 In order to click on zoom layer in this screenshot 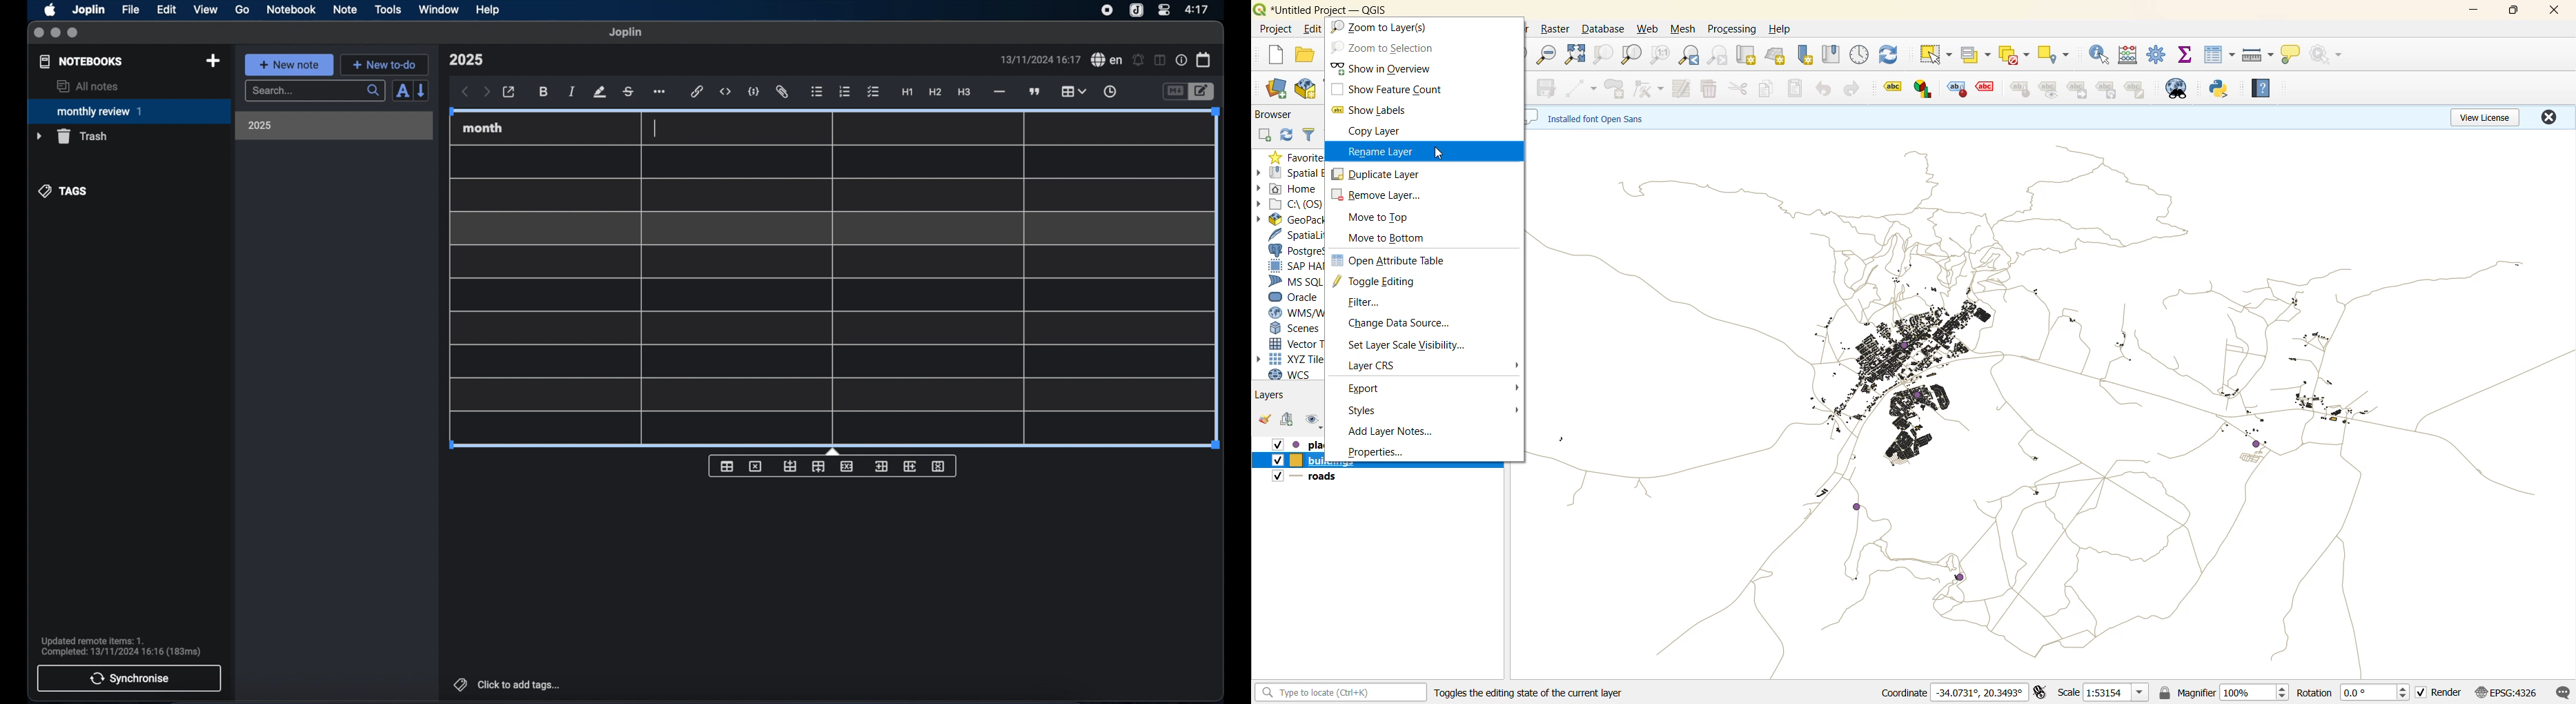, I will do `click(1630, 55)`.